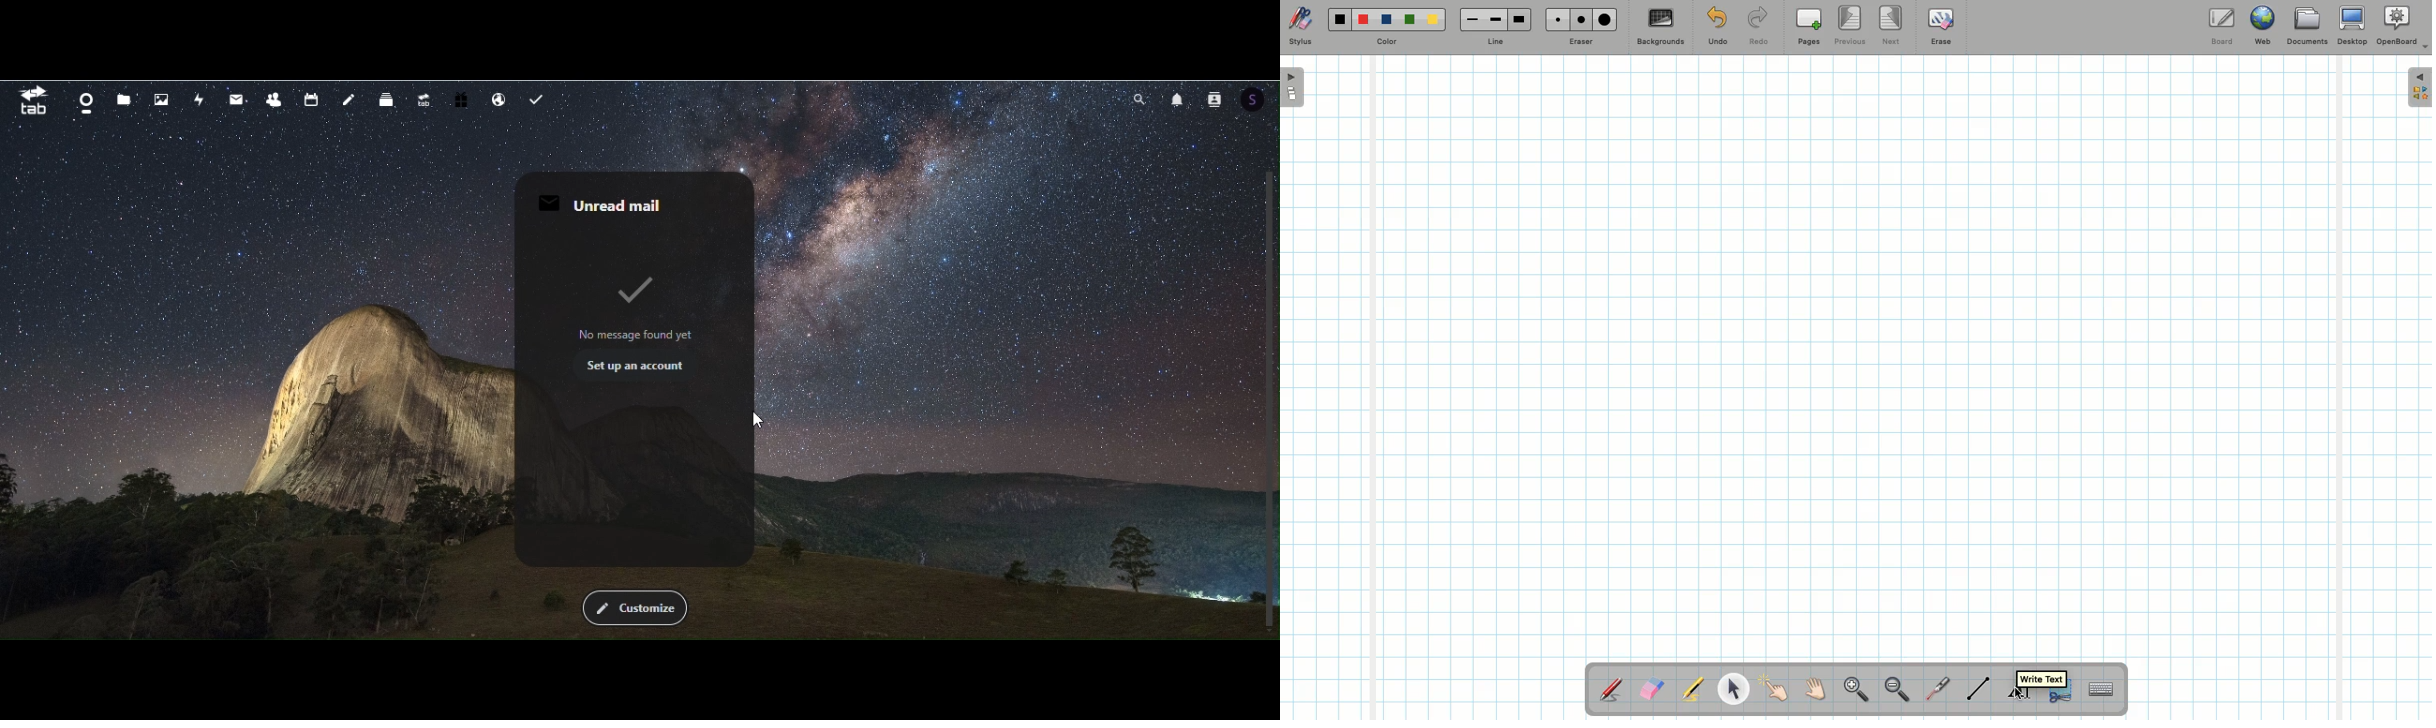 The width and height of the screenshot is (2436, 728). What do you see at coordinates (1934, 690) in the screenshot?
I see `Laser pointer` at bounding box center [1934, 690].